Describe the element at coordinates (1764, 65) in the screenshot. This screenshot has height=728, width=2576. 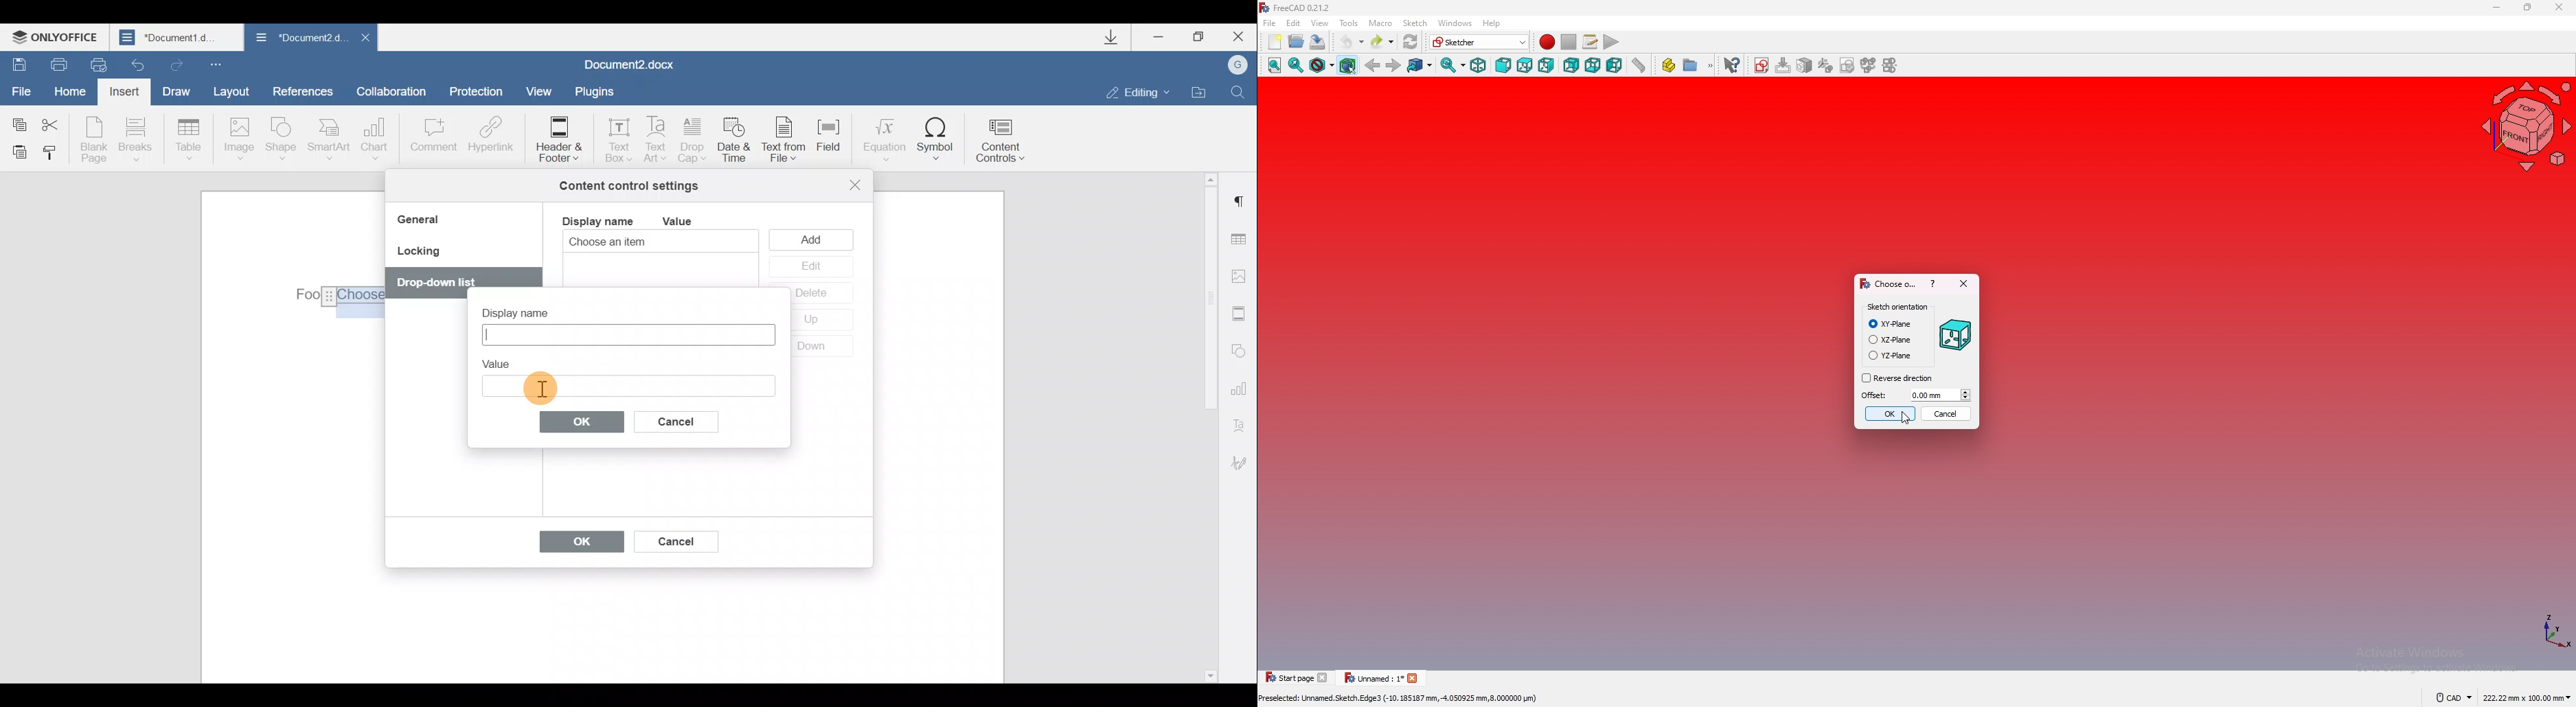
I see `create sketch` at that location.